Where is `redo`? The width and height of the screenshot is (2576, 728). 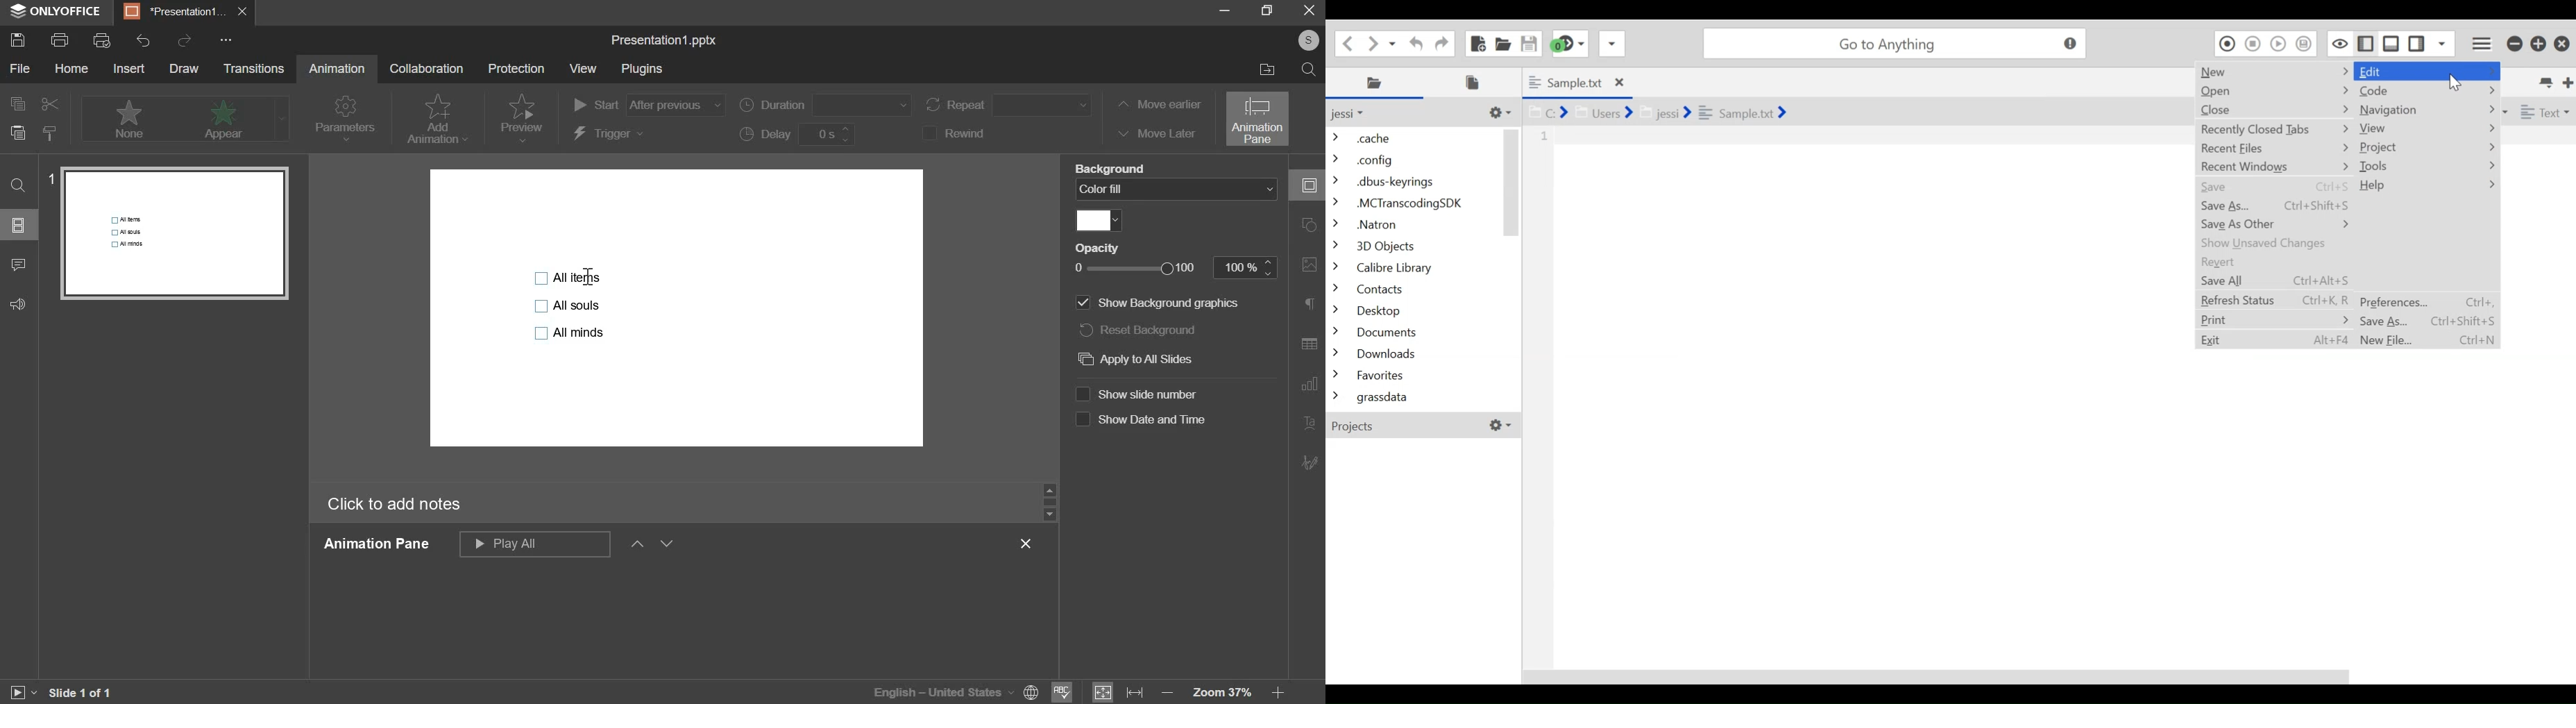 redo is located at coordinates (183, 39).